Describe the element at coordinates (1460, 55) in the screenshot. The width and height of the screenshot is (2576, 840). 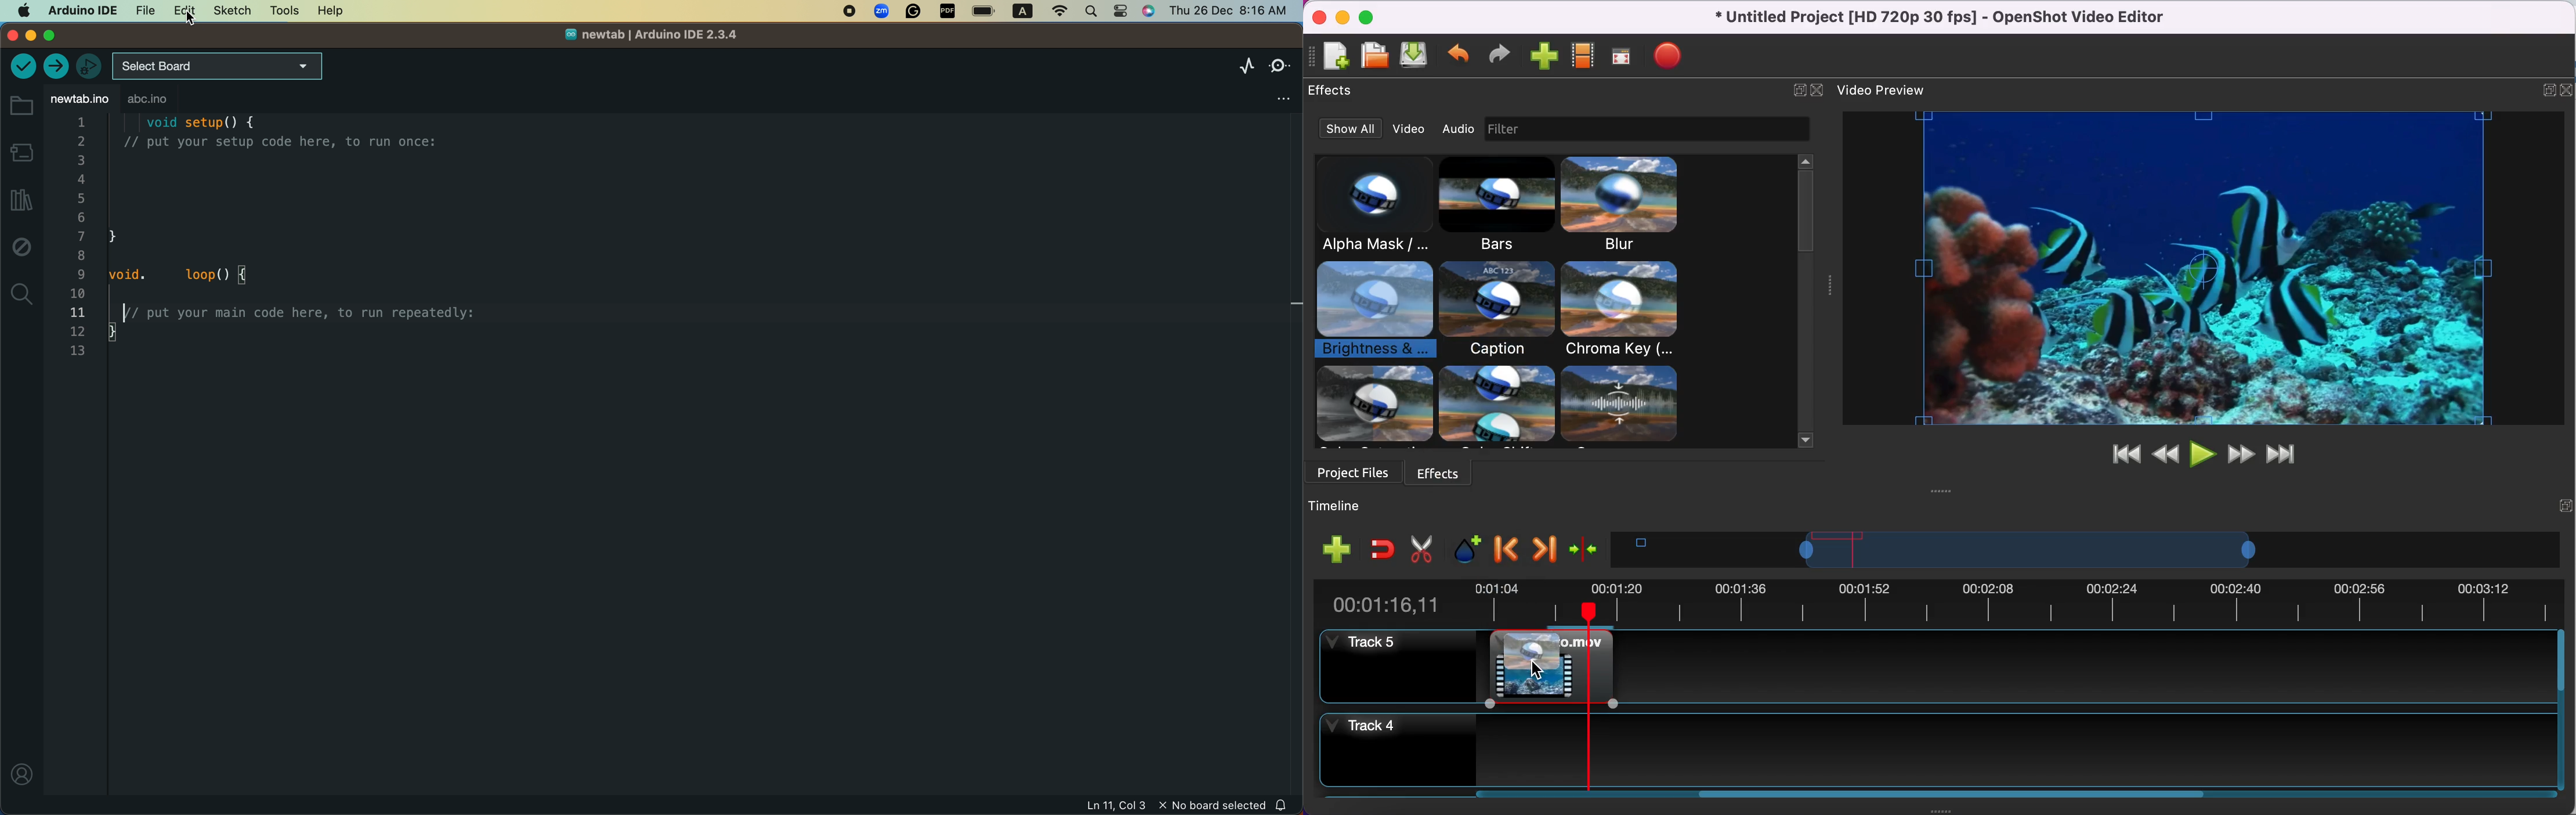
I see `undo` at that location.